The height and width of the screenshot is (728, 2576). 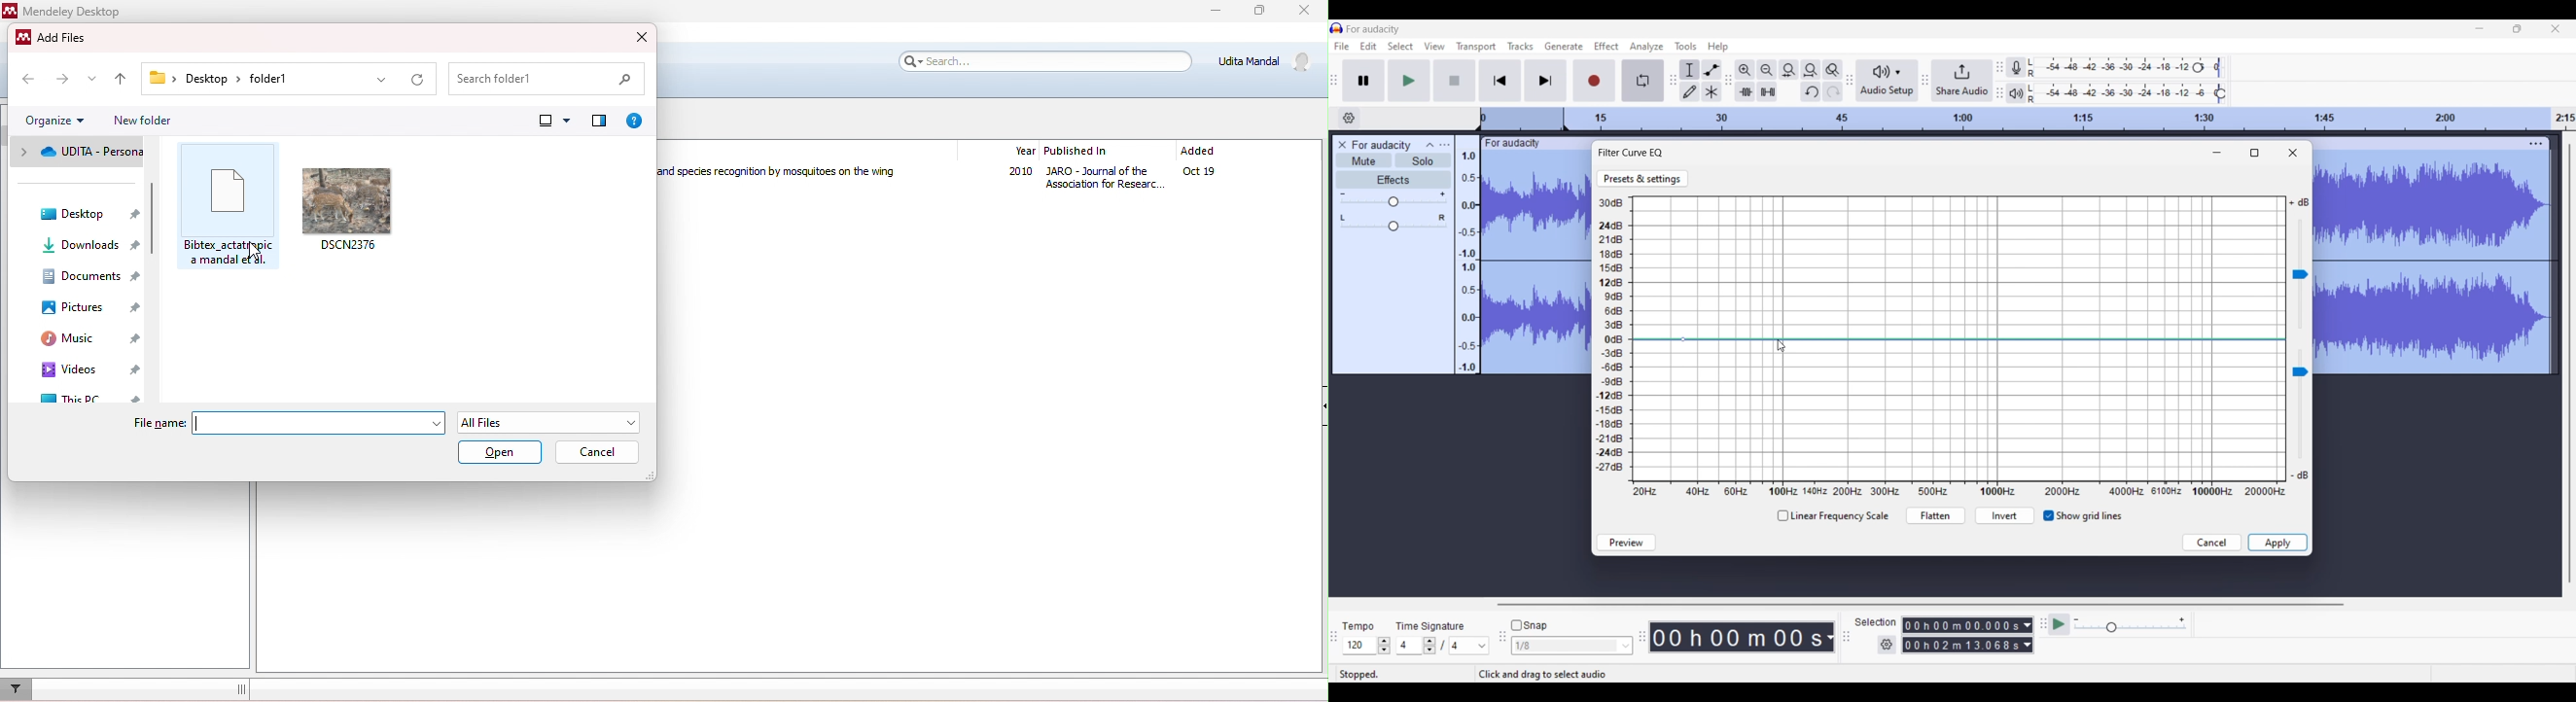 I want to click on Discard inputs made, so click(x=2212, y=543).